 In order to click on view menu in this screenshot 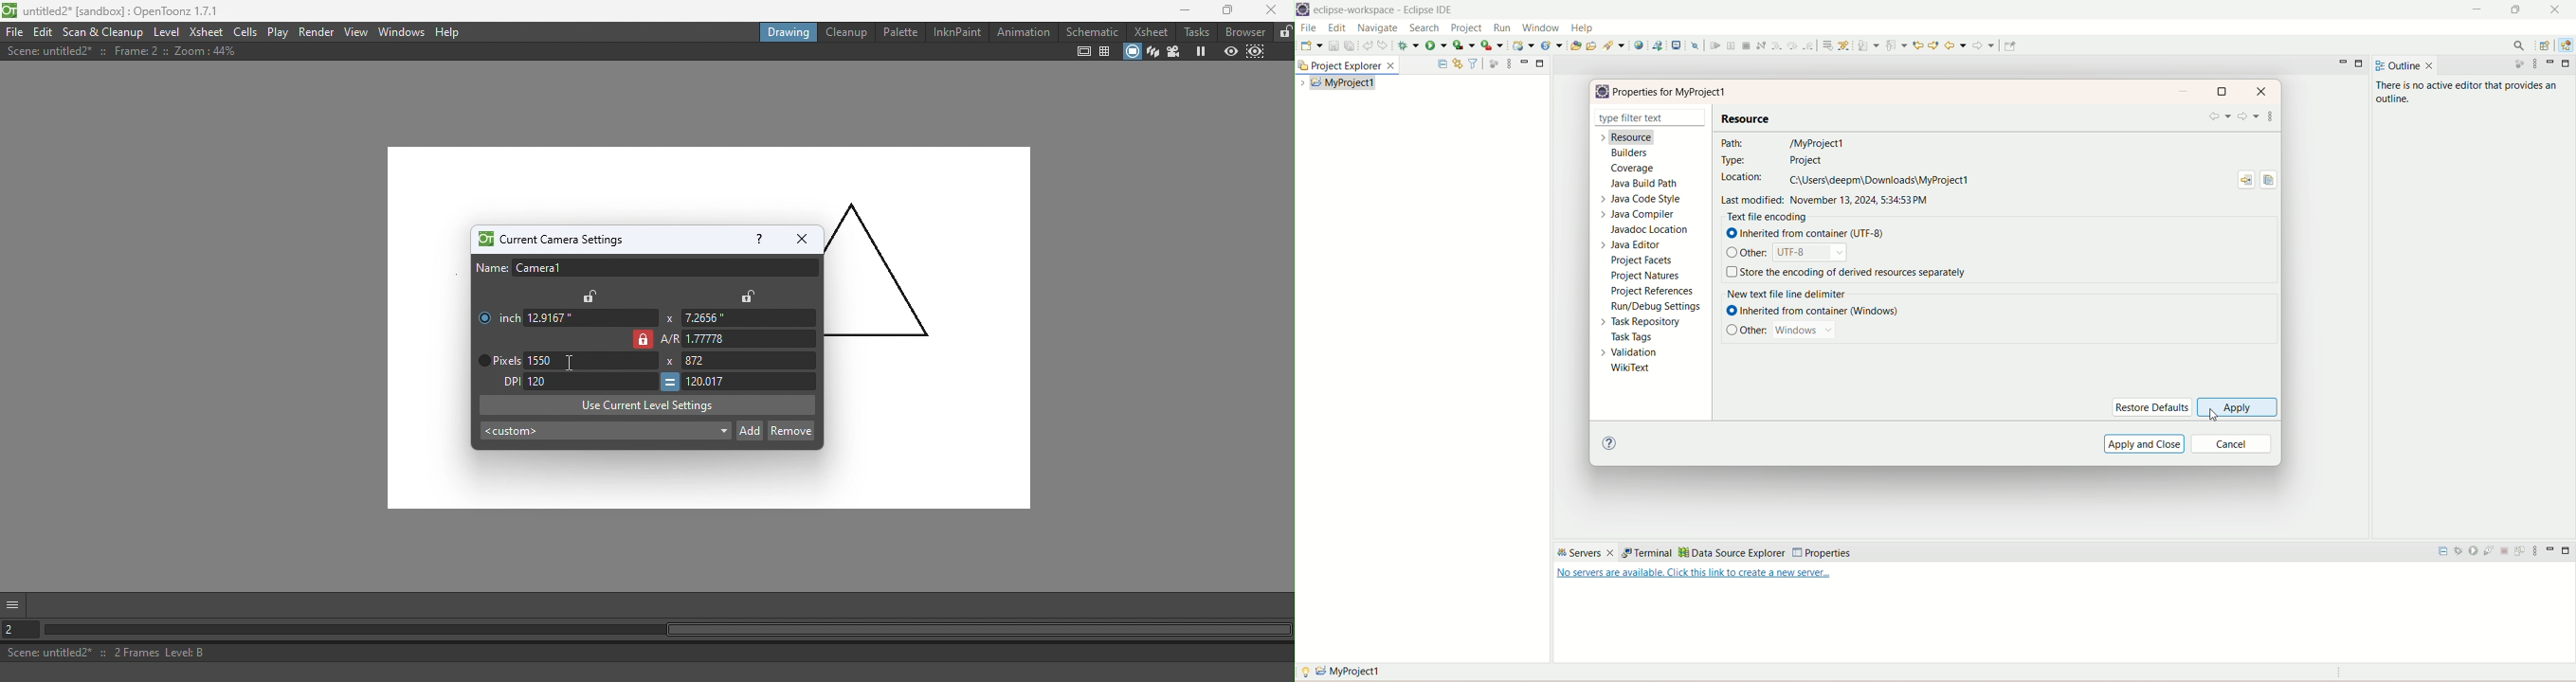, I will do `click(2271, 118)`.